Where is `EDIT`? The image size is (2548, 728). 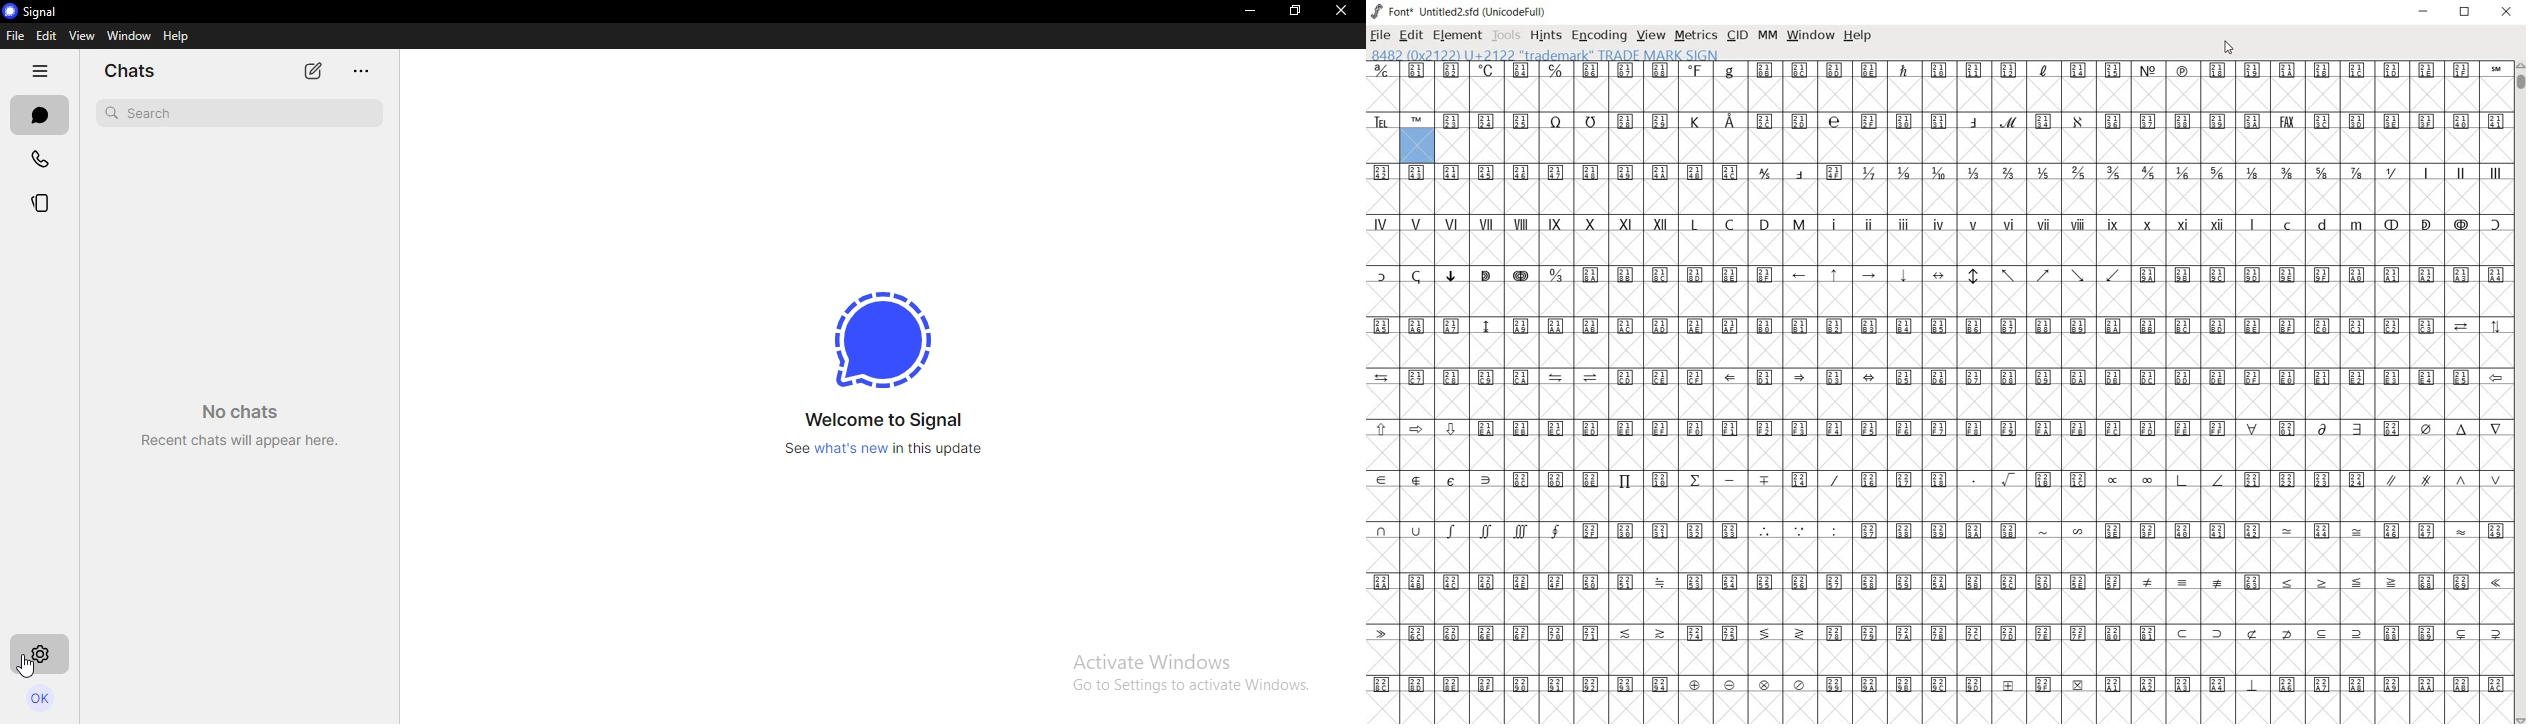
EDIT is located at coordinates (1411, 35).